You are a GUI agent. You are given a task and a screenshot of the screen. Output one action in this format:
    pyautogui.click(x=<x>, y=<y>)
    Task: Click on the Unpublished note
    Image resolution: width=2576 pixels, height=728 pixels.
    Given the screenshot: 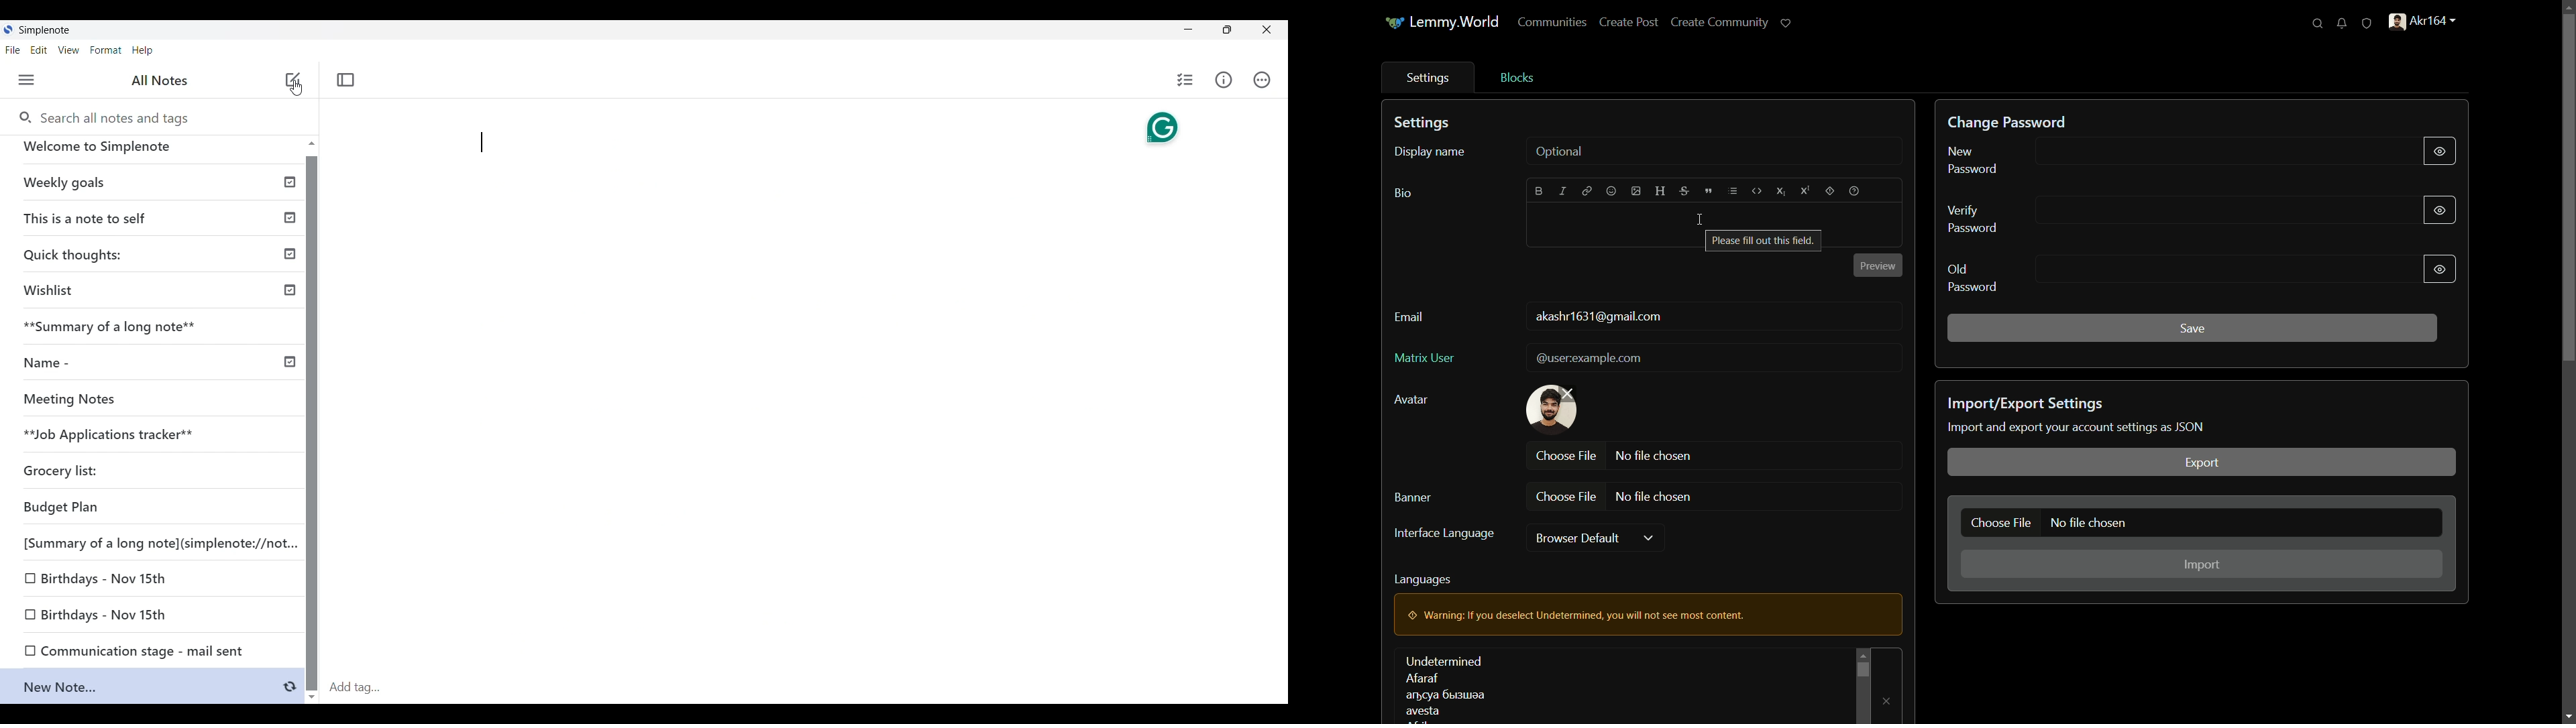 What is the action you would take?
    pyautogui.click(x=156, y=333)
    